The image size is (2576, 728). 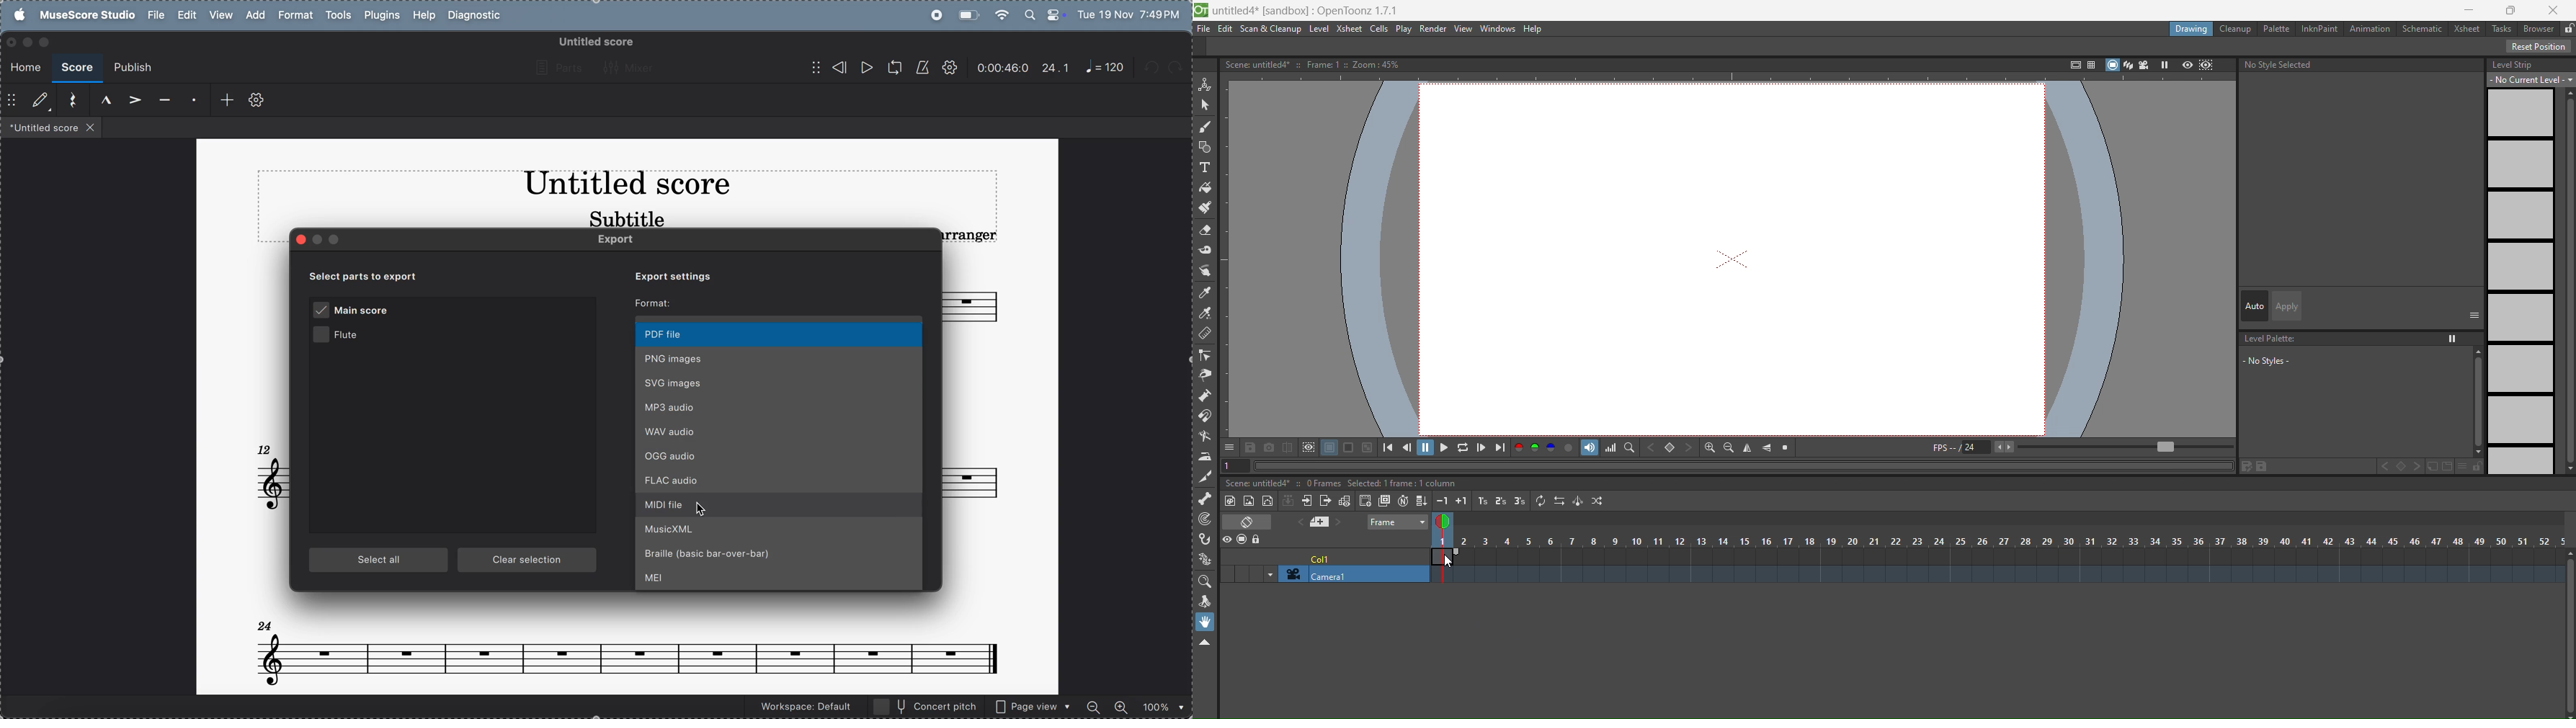 I want to click on level strips, so click(x=2520, y=282).